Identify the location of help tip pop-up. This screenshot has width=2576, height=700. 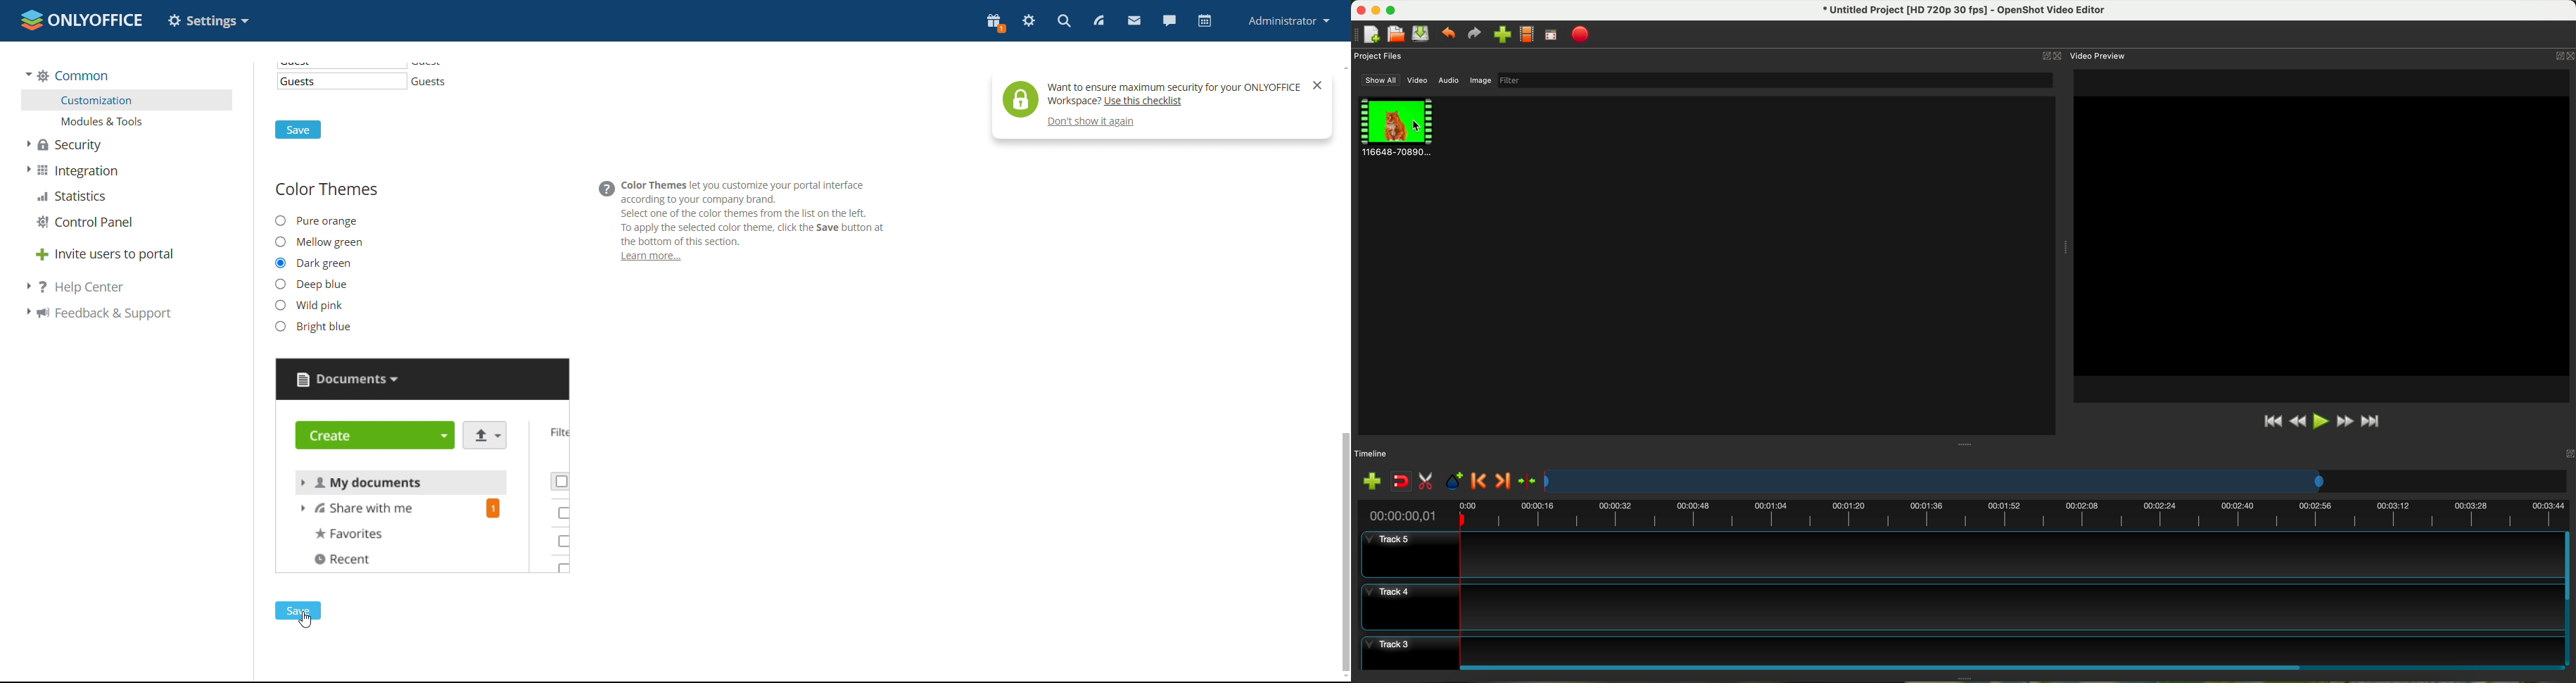
(1148, 95).